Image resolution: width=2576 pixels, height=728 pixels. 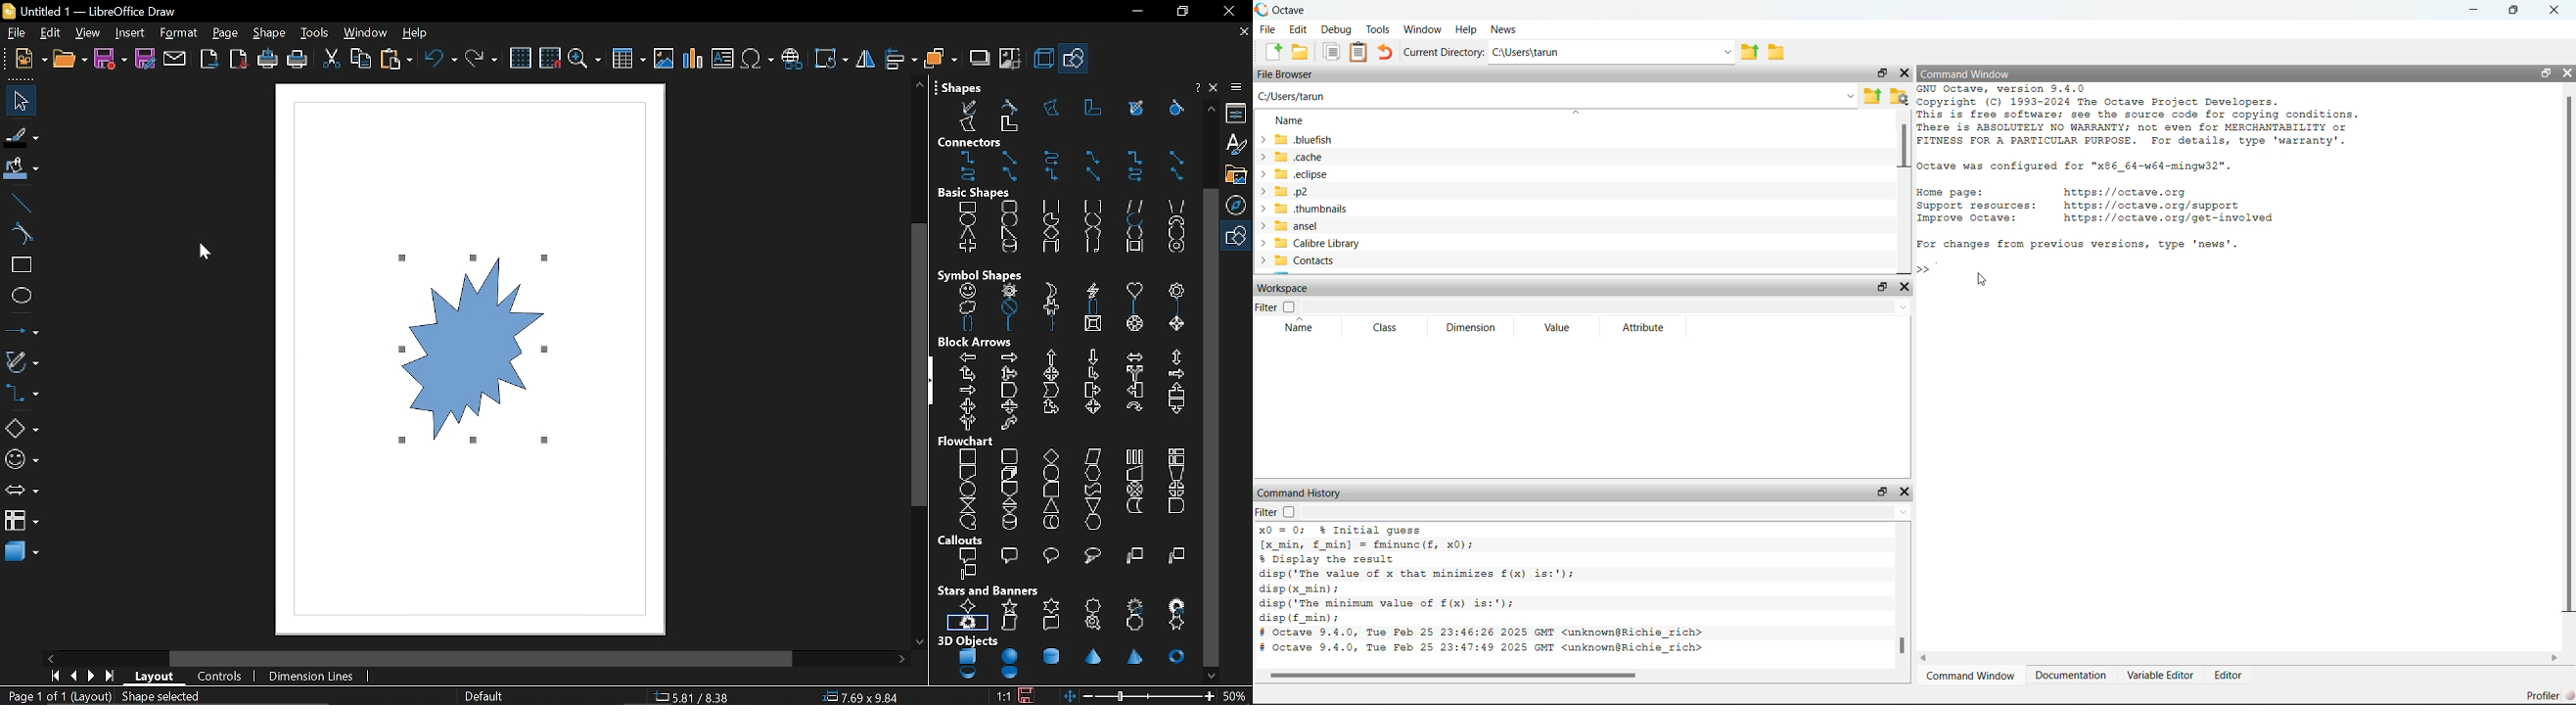 What do you see at coordinates (271, 34) in the screenshot?
I see `shape` at bounding box center [271, 34].